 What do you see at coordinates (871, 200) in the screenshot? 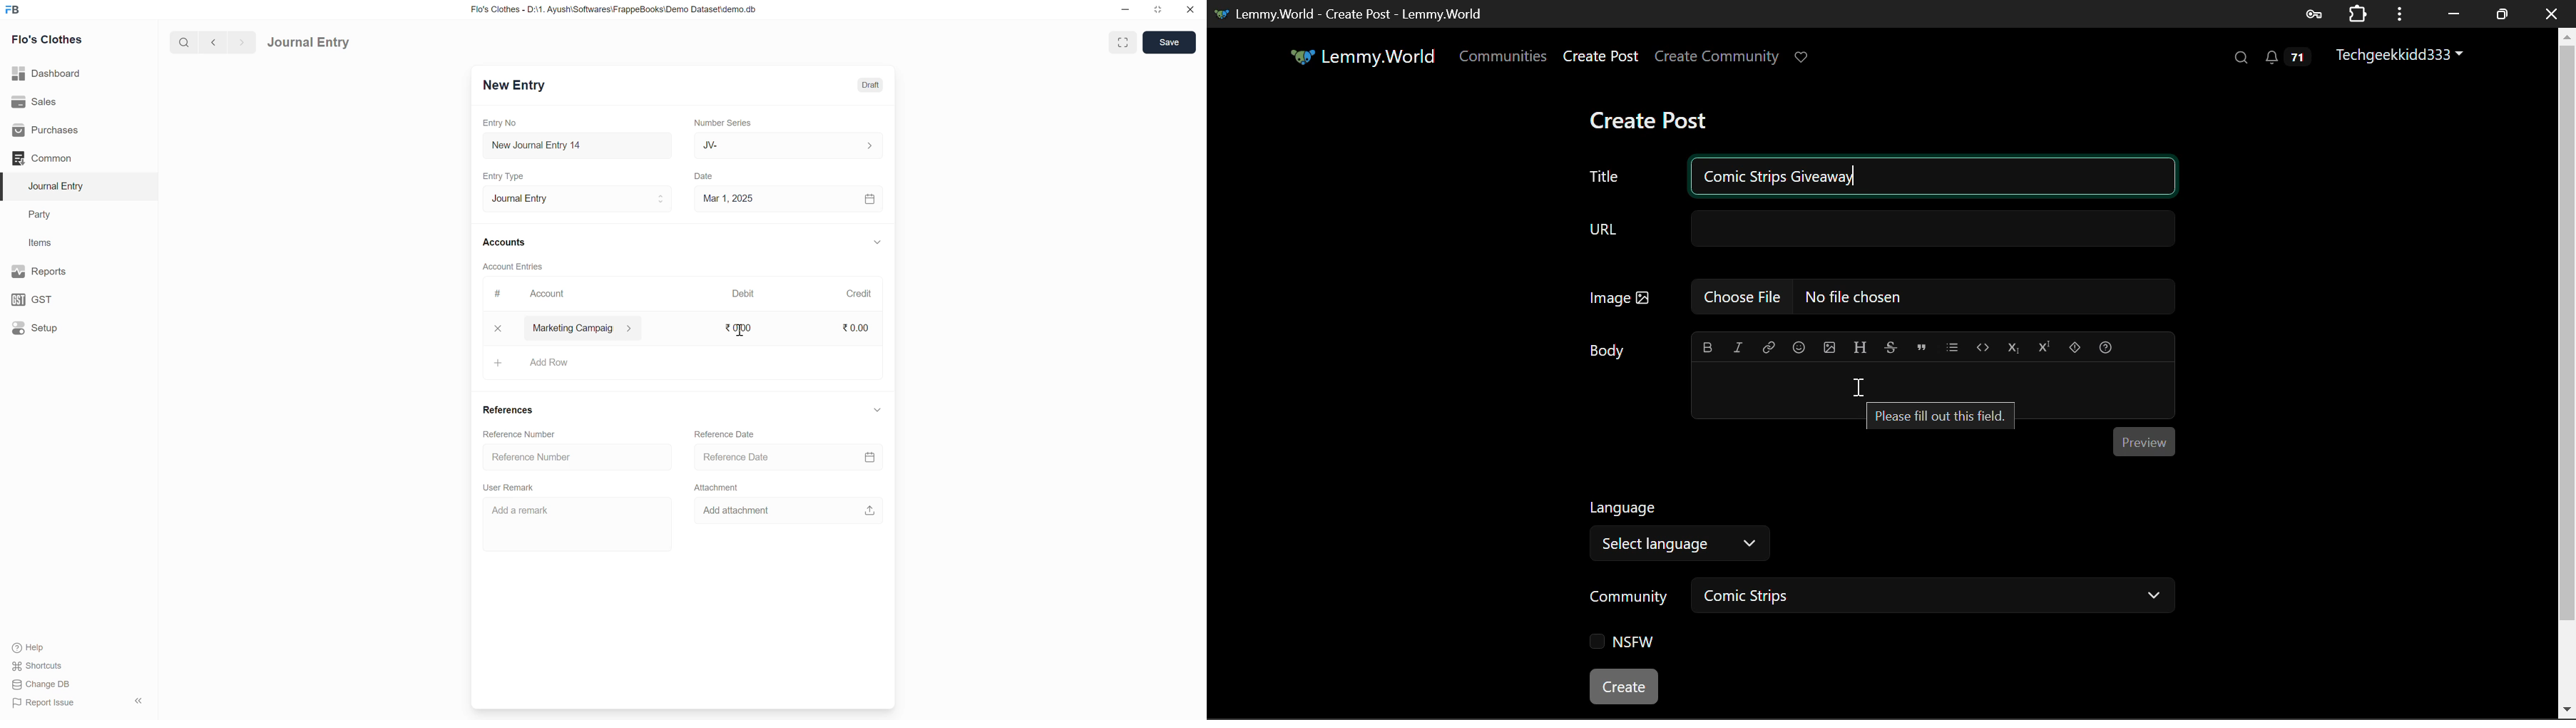
I see `calendar` at bounding box center [871, 200].